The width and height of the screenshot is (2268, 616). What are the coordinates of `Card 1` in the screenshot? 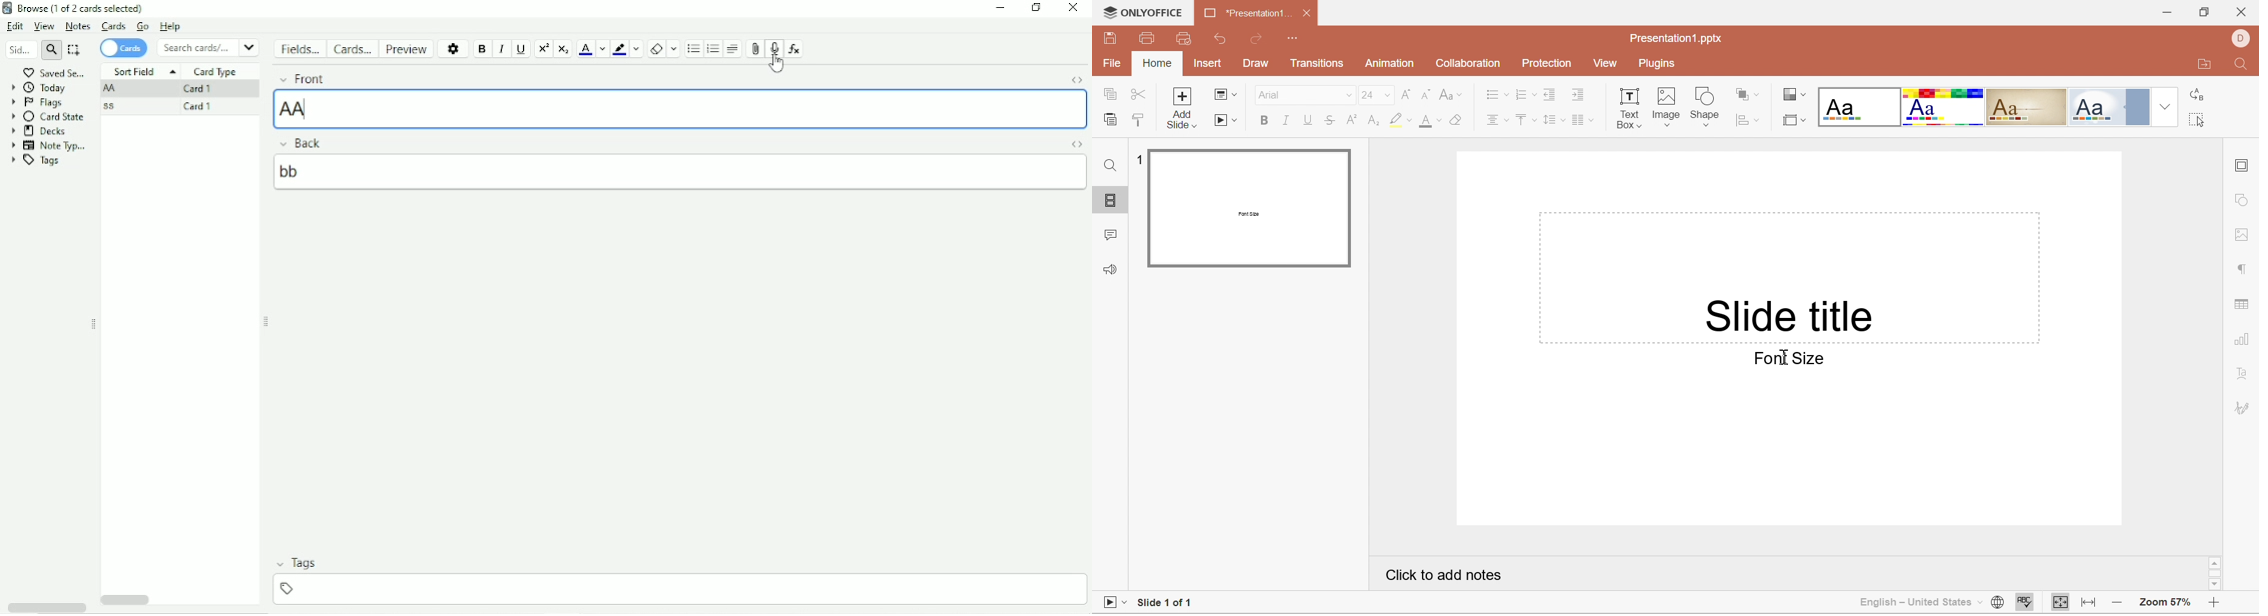 It's located at (198, 106).